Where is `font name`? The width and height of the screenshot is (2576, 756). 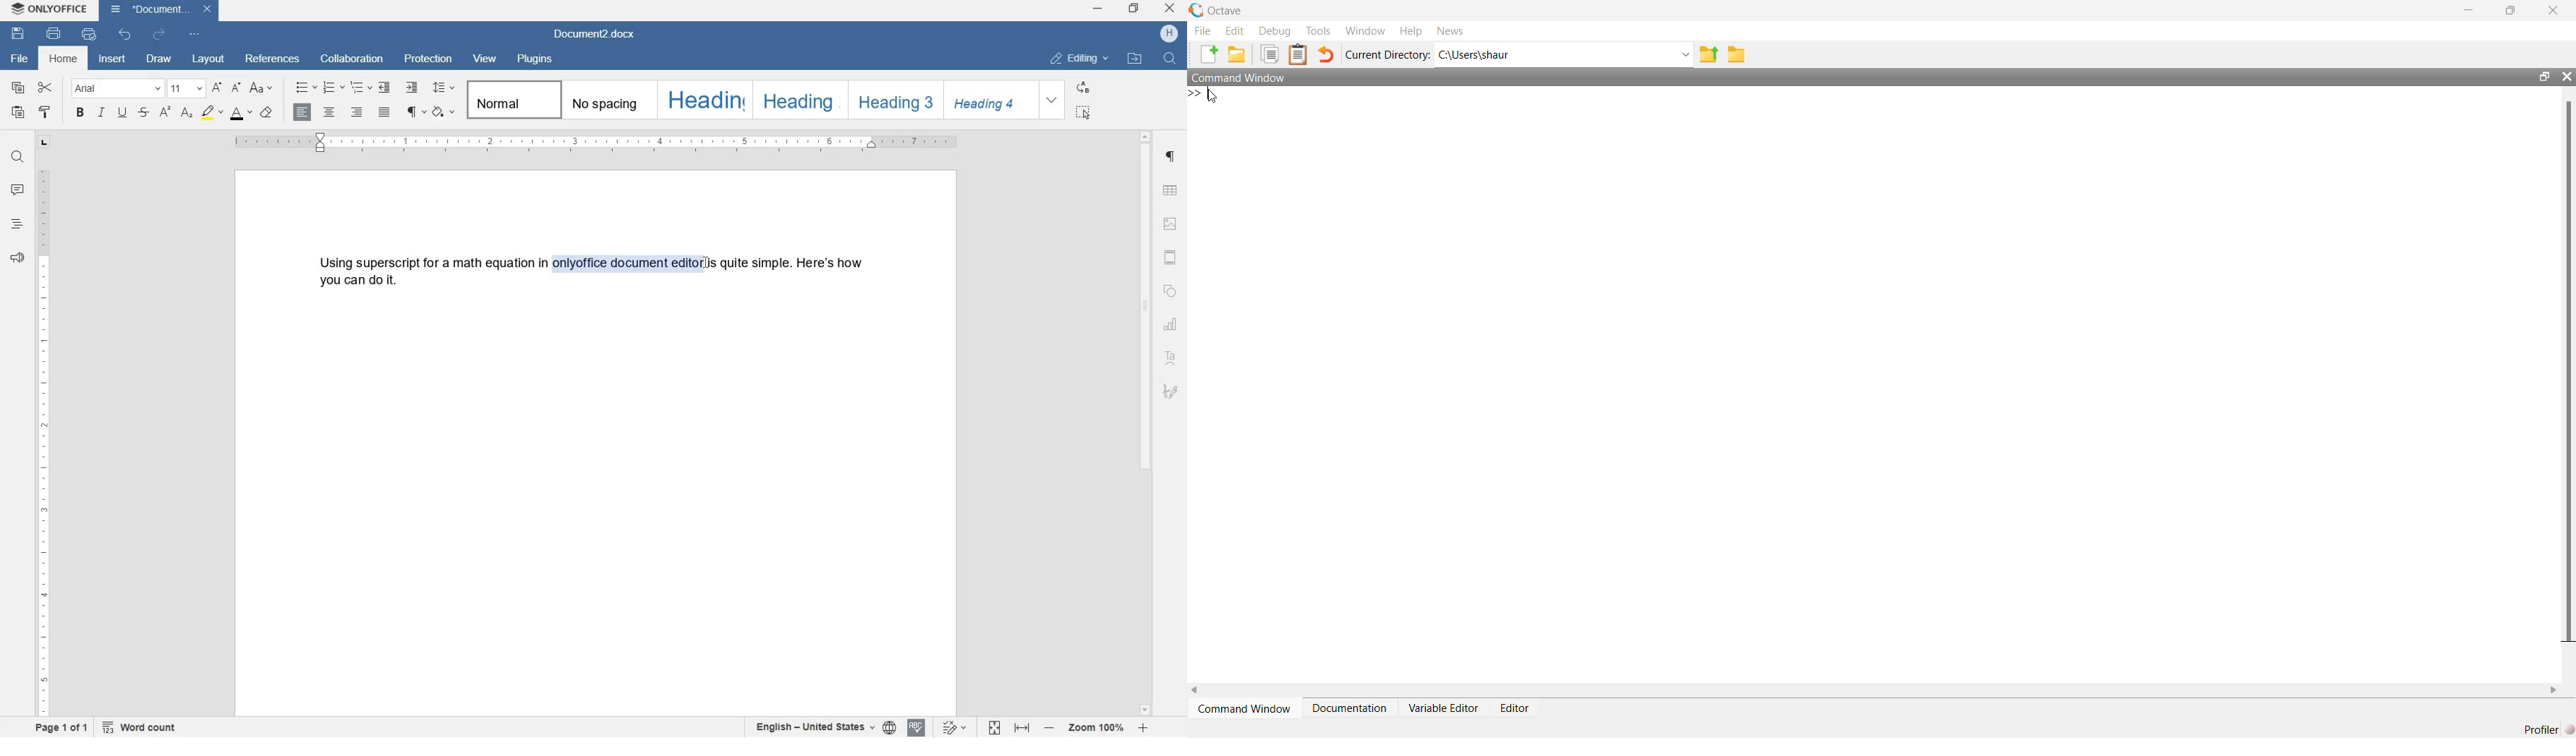
font name is located at coordinates (117, 88).